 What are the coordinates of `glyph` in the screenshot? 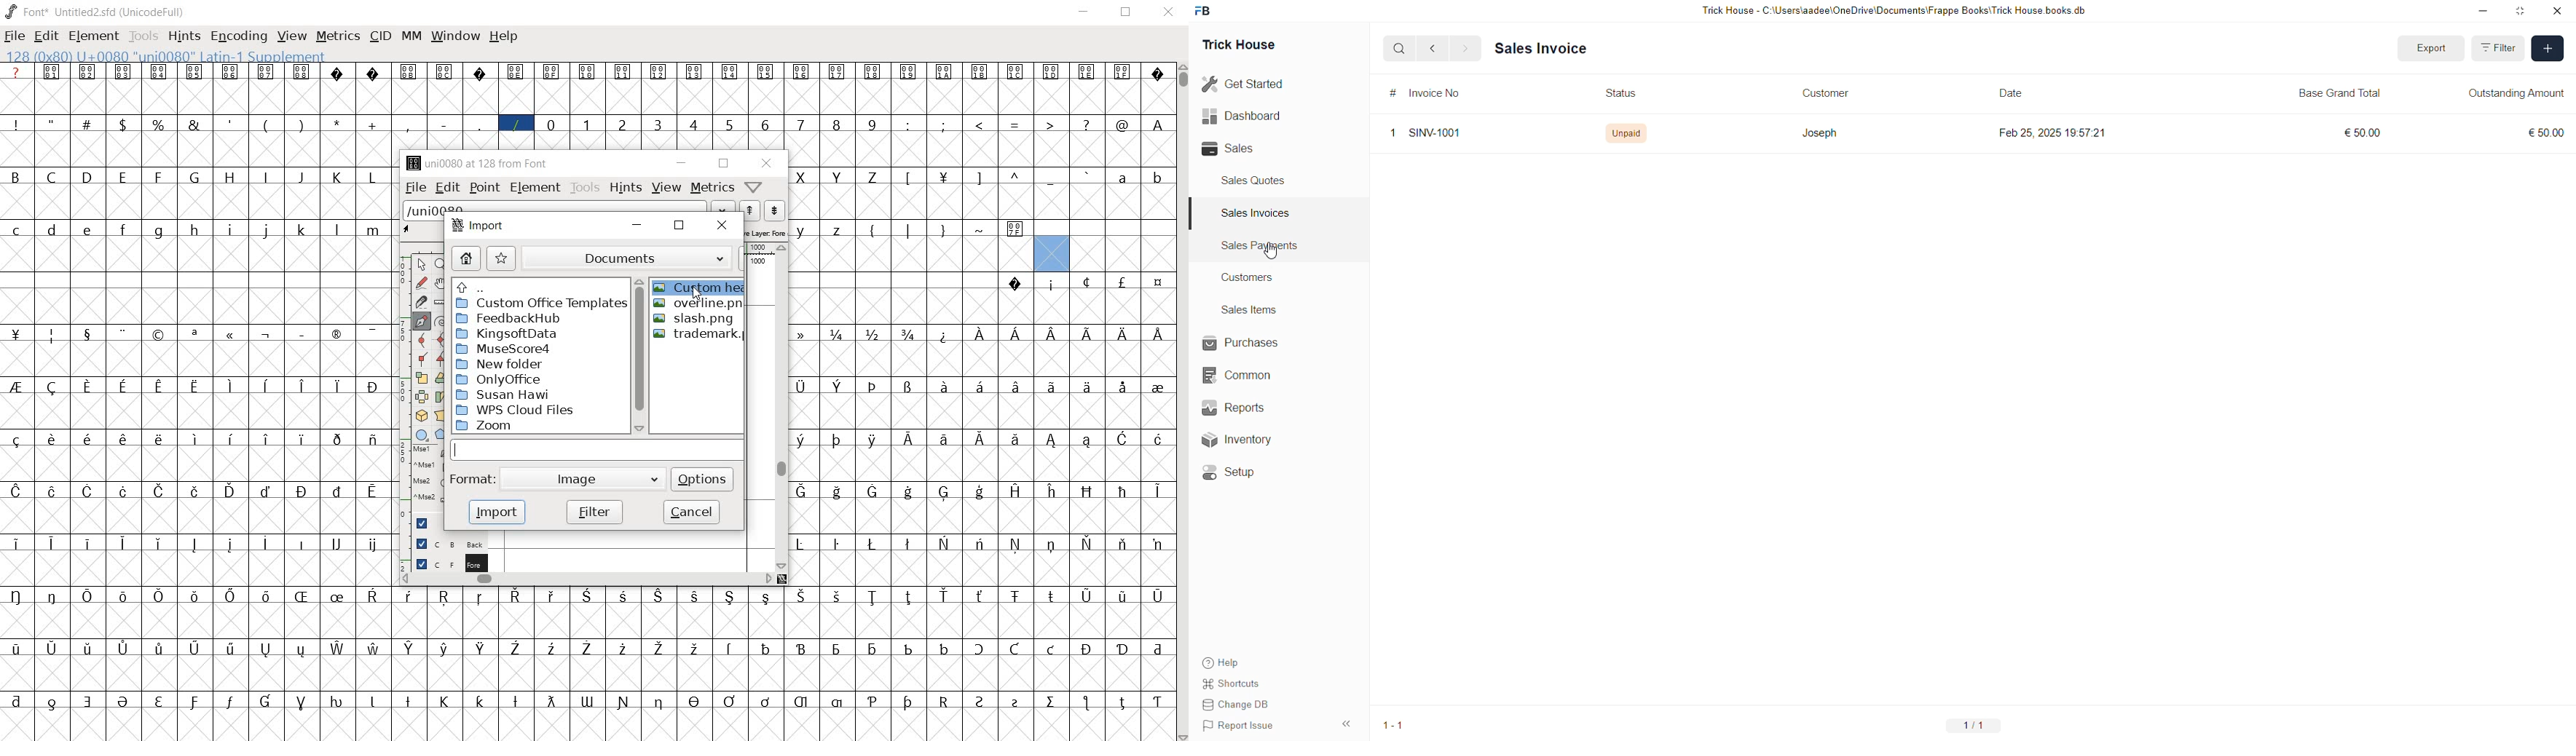 It's located at (695, 648).